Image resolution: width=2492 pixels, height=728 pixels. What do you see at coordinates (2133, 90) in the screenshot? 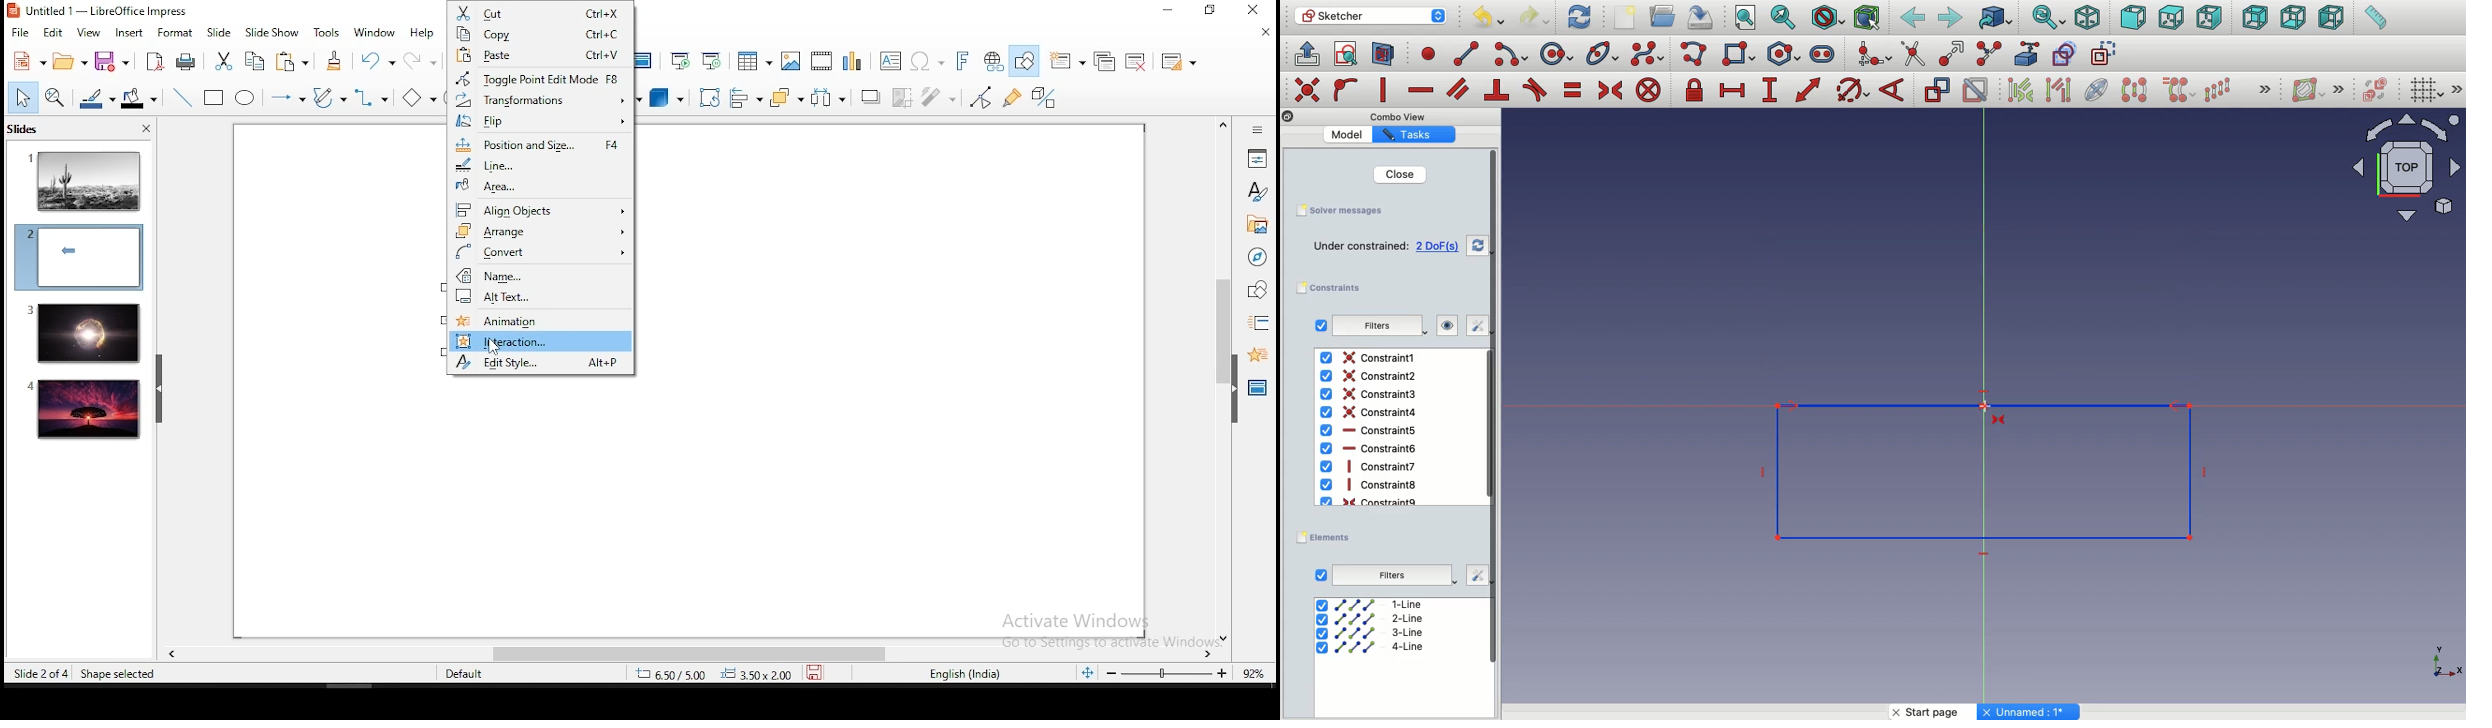
I see `Symmetry` at bounding box center [2133, 90].